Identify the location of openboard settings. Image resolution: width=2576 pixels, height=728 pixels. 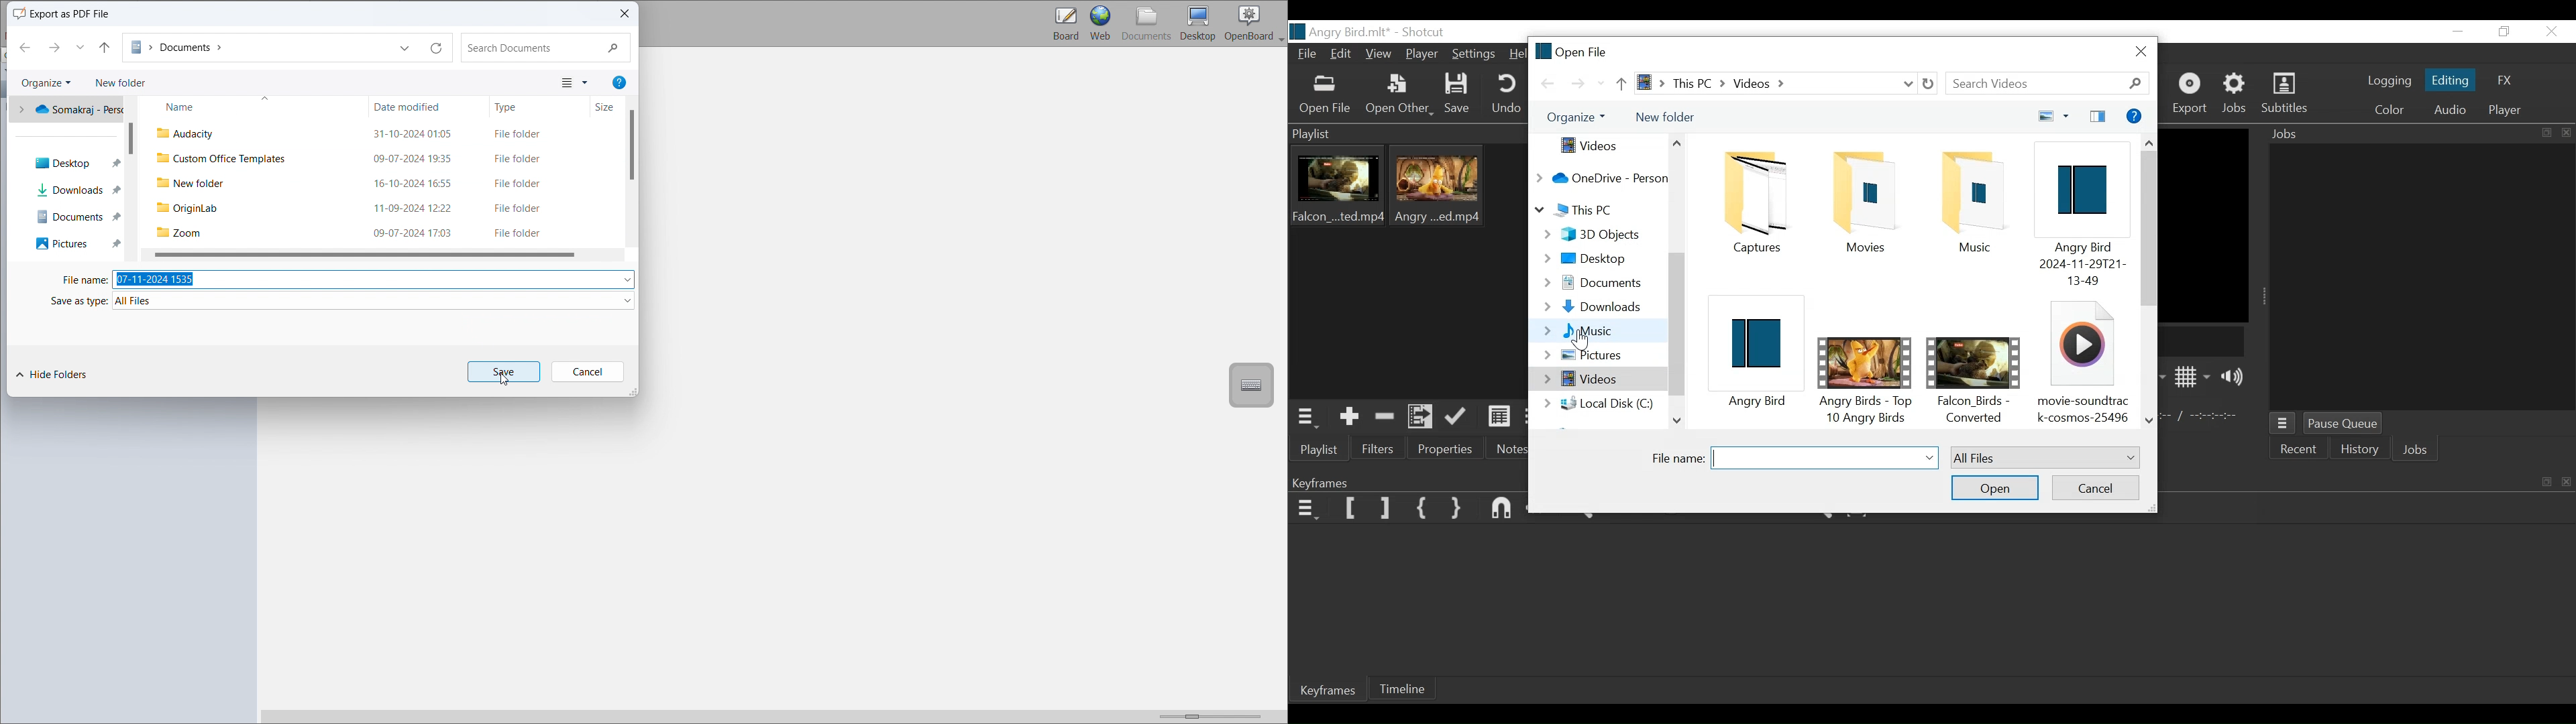
(1254, 23).